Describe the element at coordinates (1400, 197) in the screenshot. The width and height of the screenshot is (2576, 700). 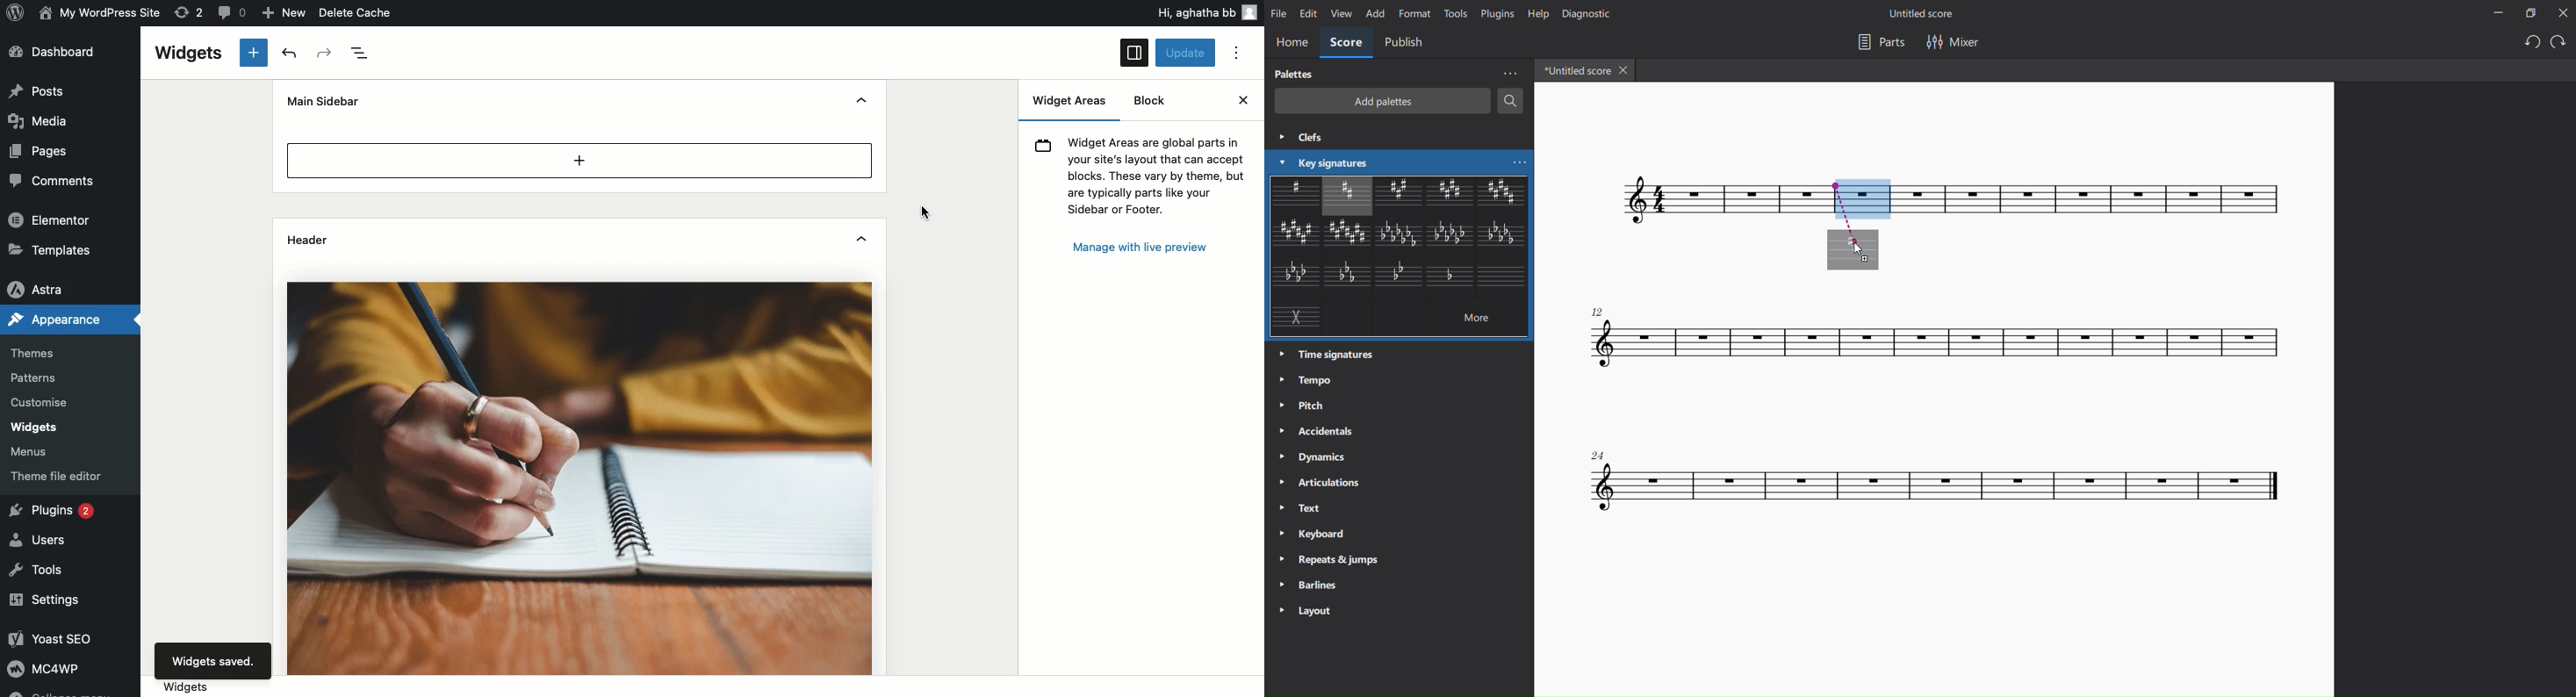
I see `other key signatures` at that location.